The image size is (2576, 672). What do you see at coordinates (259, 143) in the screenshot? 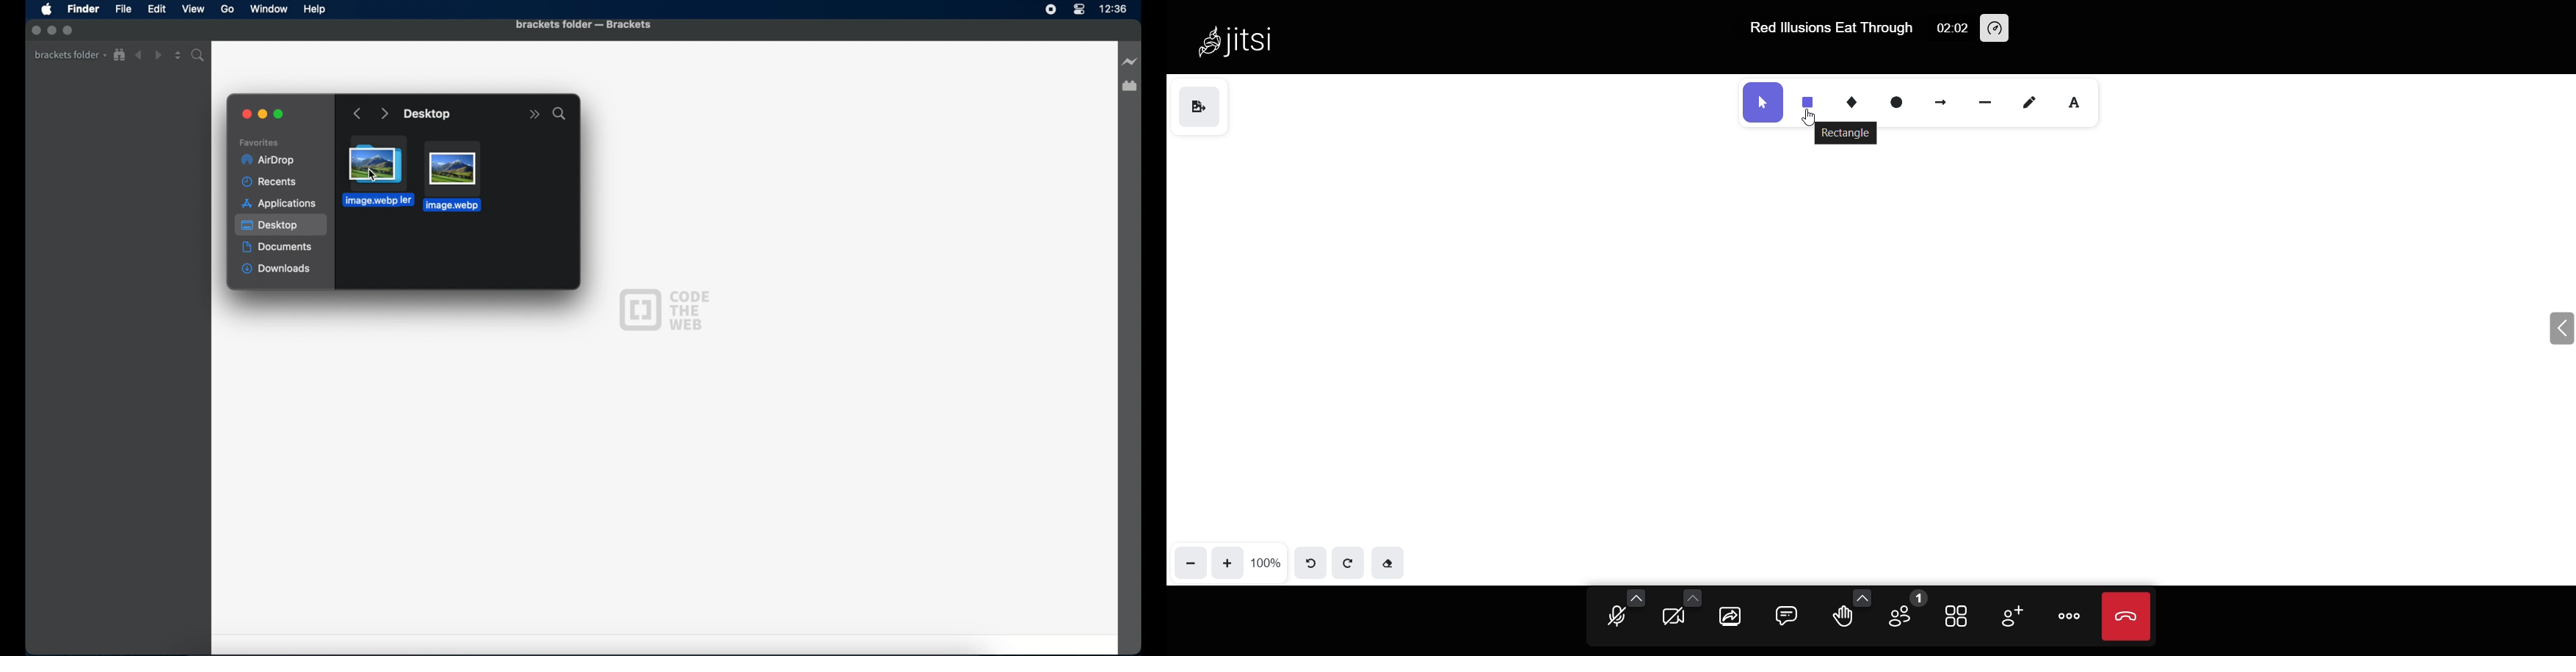
I see `favorites` at bounding box center [259, 143].